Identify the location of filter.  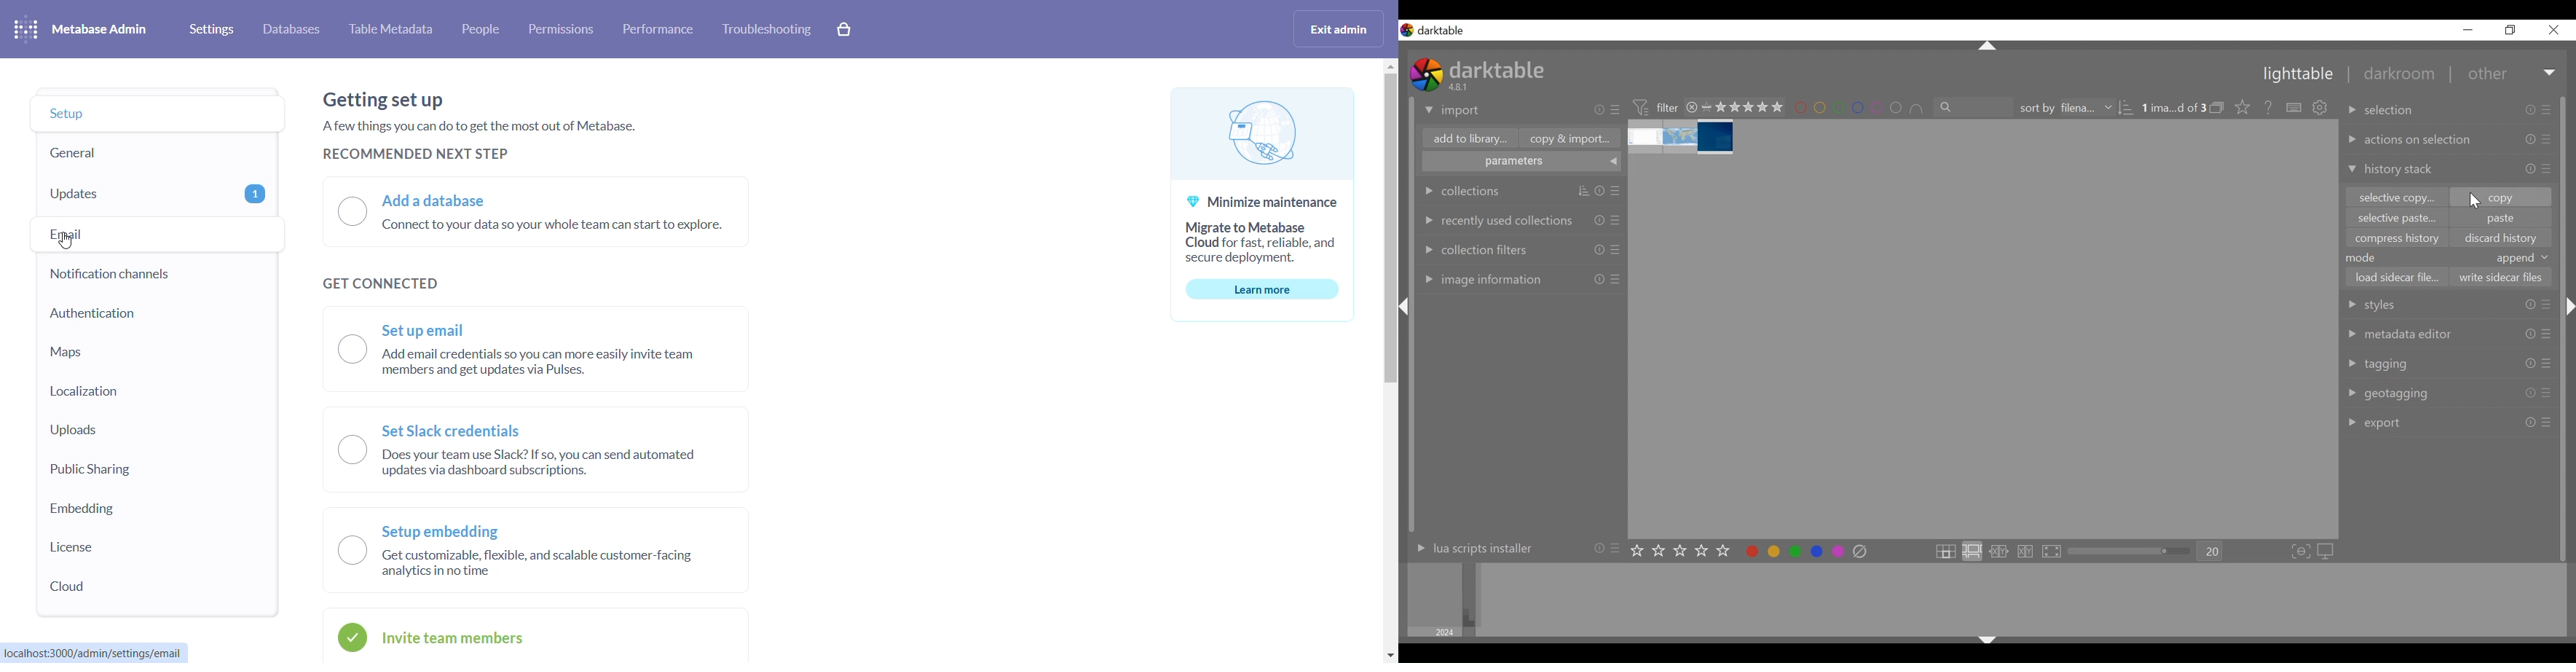
(1655, 106).